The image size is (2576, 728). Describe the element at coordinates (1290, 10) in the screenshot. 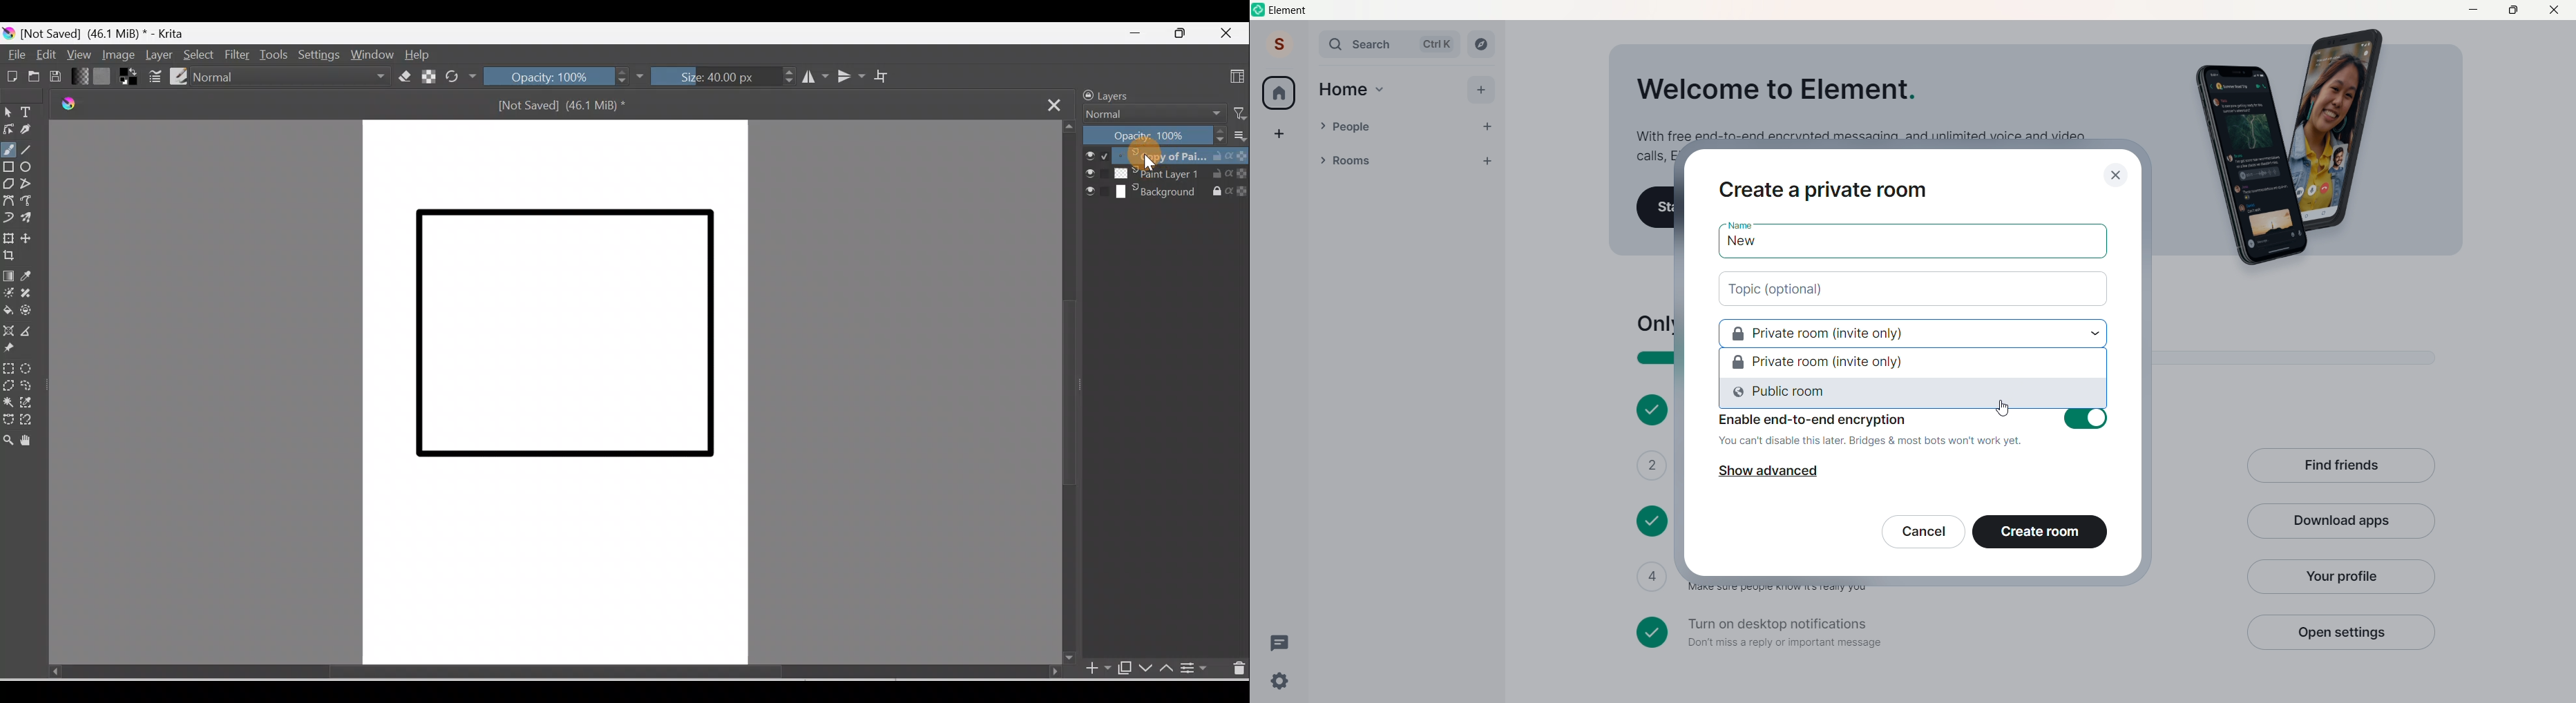

I see `Element` at that location.